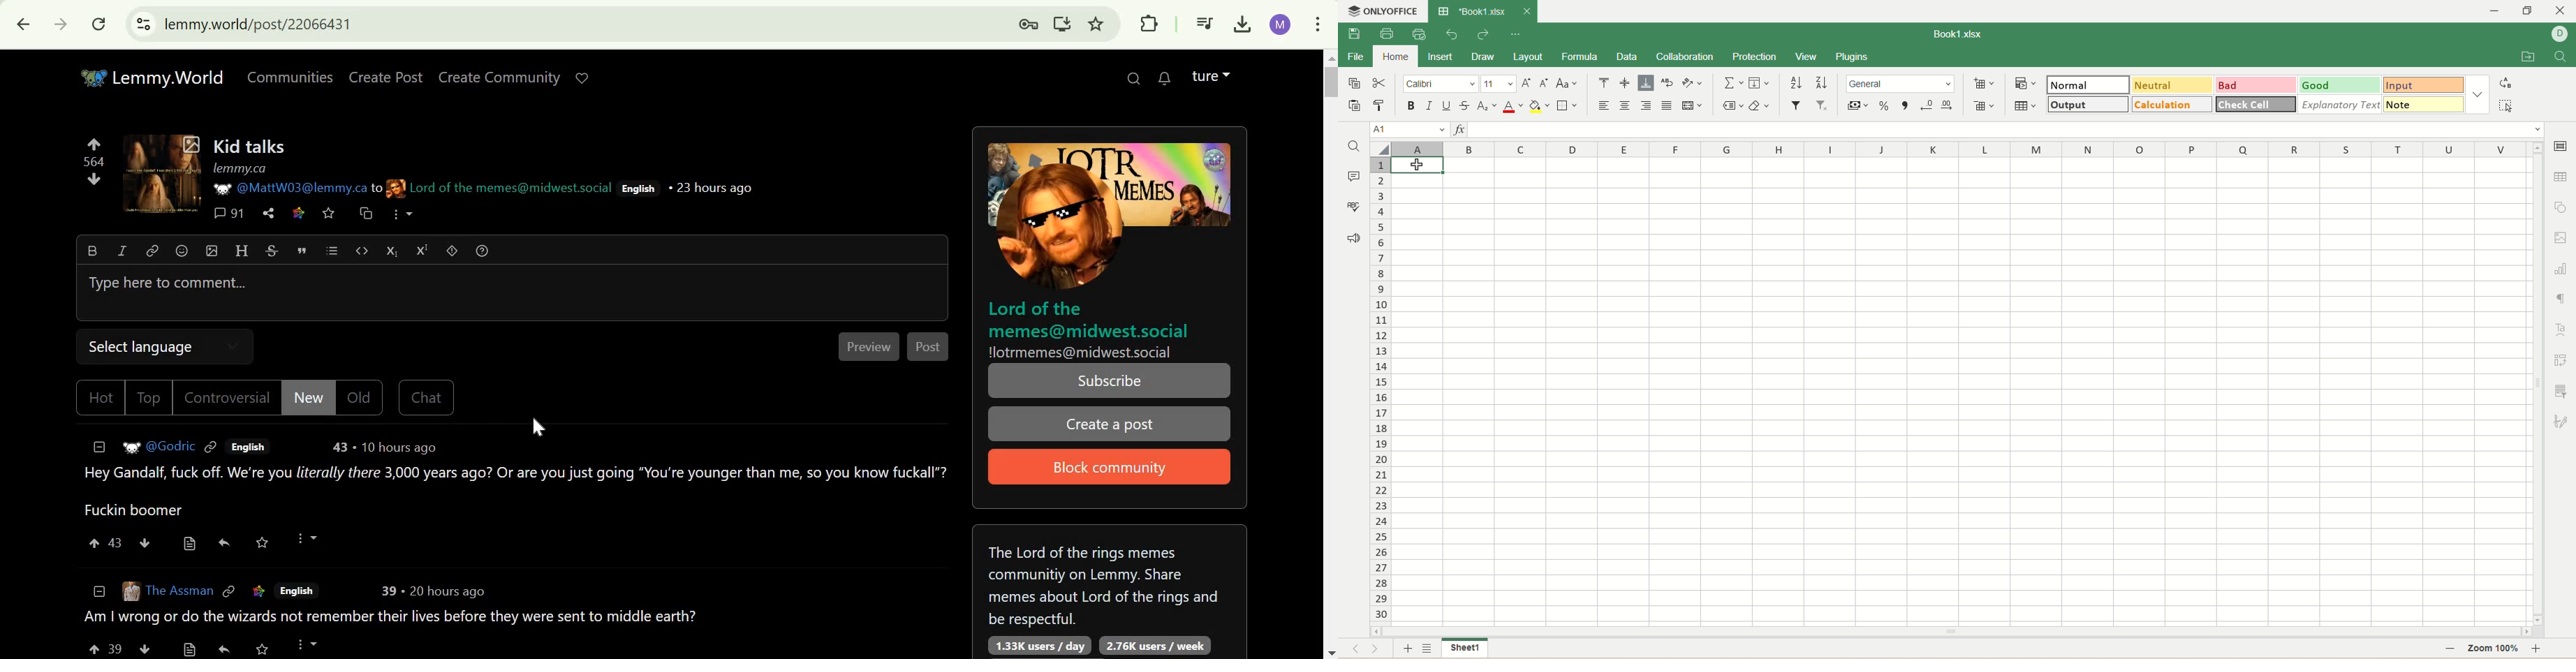 The width and height of the screenshot is (2576, 672). Describe the element at coordinates (1466, 104) in the screenshot. I see `strikethrough` at that location.